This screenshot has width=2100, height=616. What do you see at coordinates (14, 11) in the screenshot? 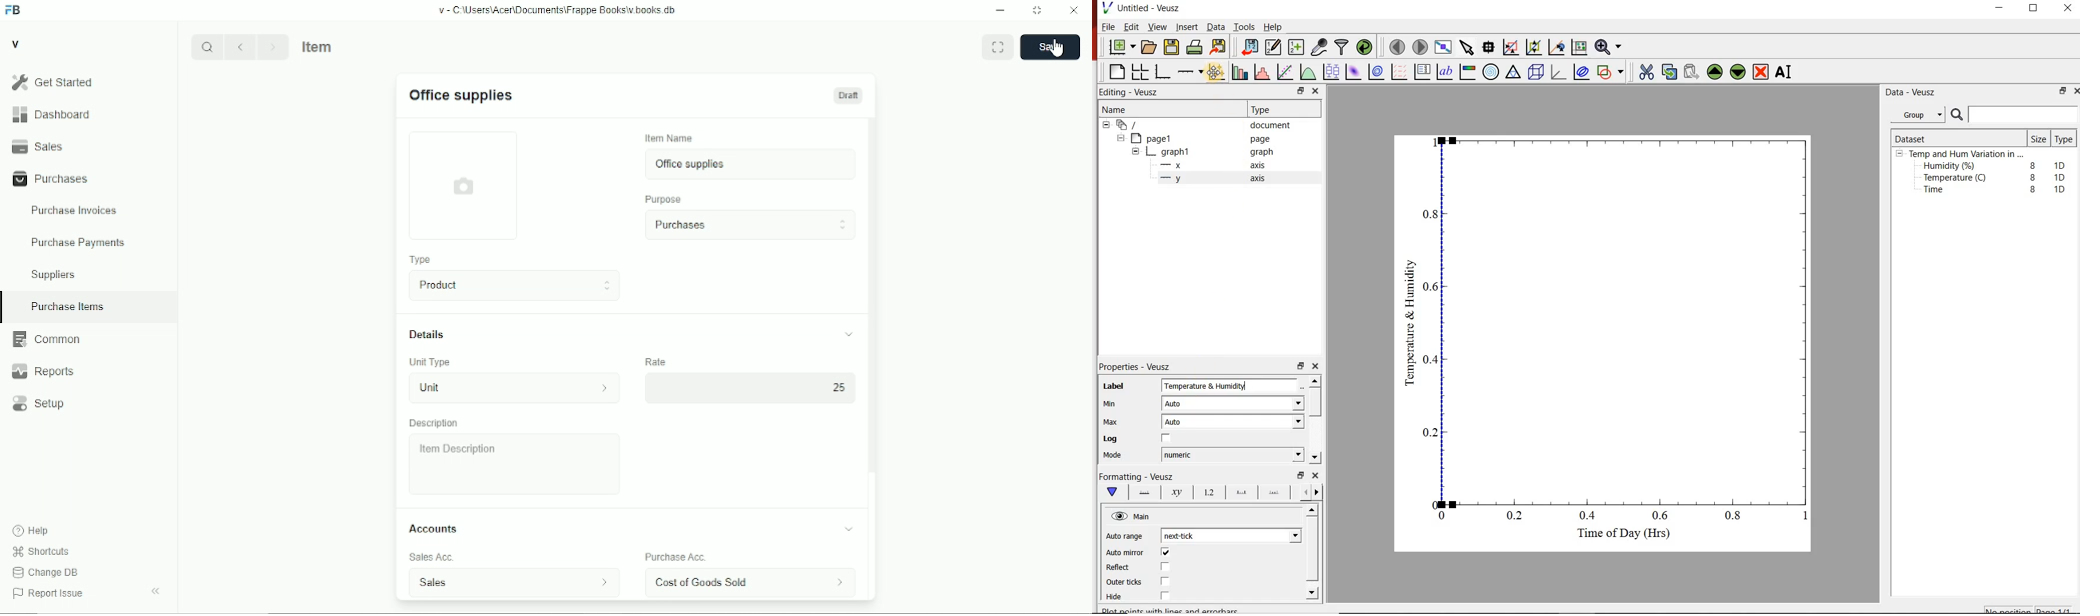
I see `FB` at bounding box center [14, 11].